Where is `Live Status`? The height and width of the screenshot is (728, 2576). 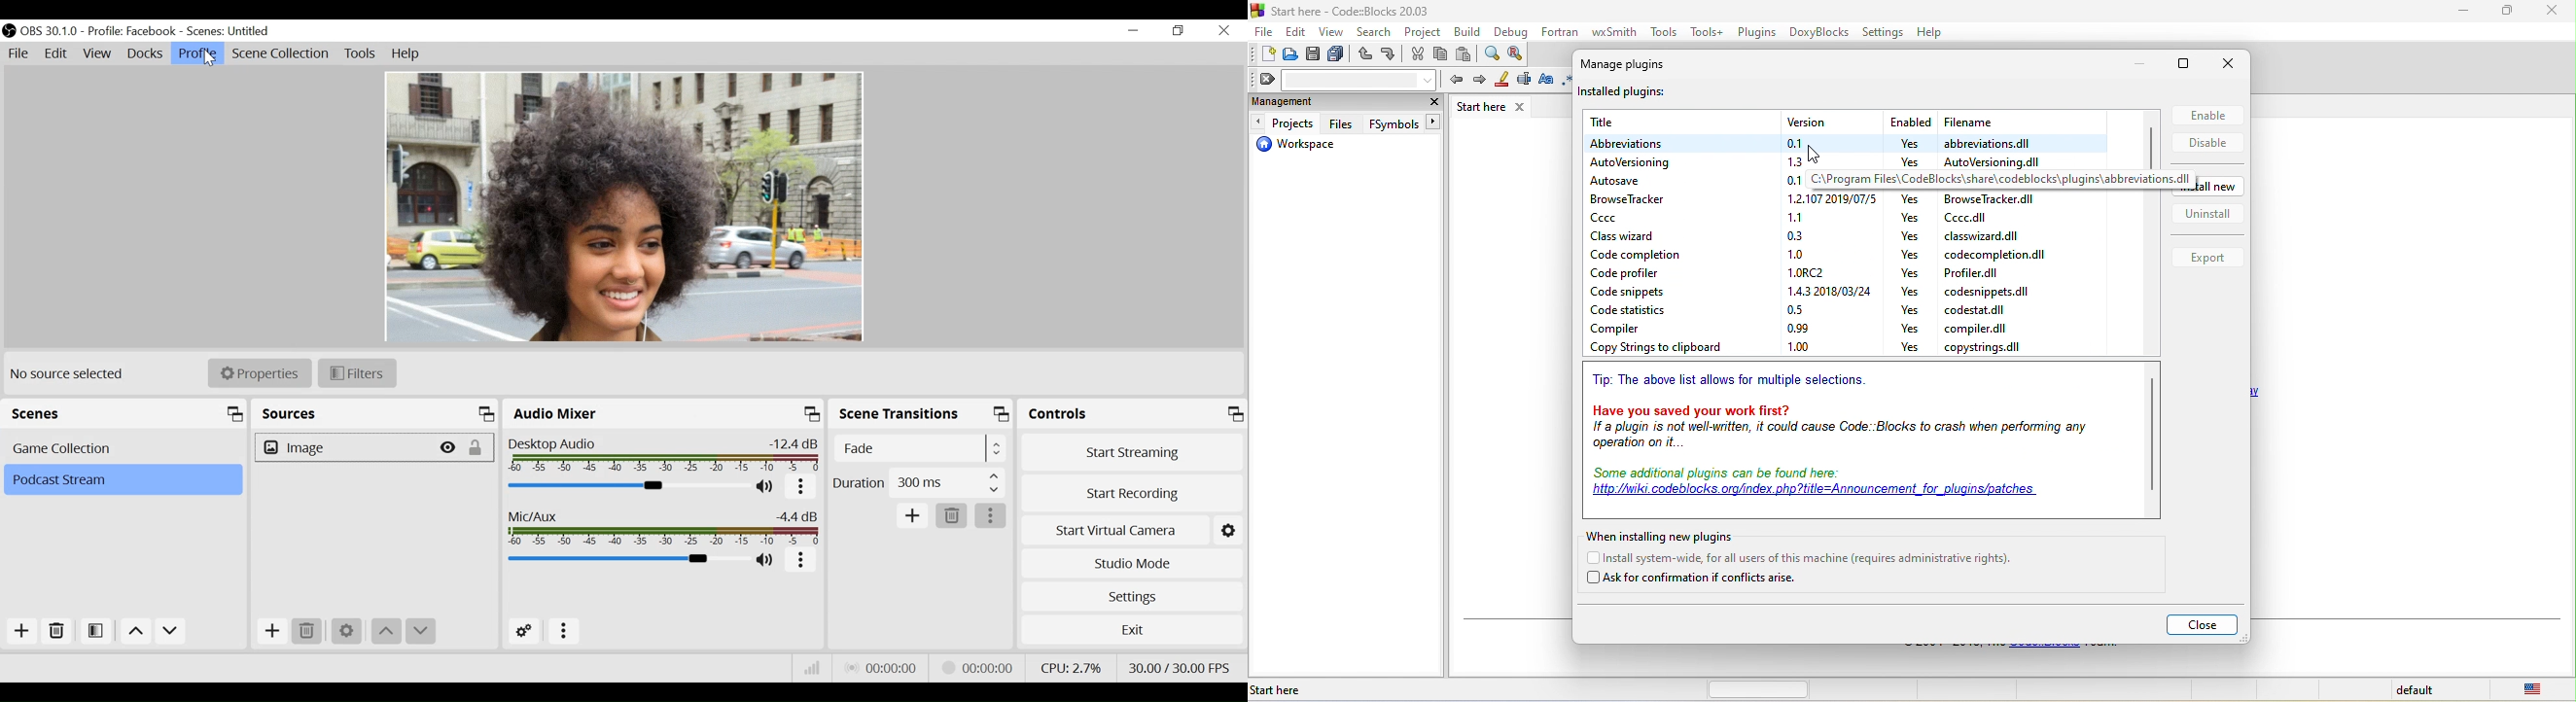 Live Status is located at coordinates (885, 670).